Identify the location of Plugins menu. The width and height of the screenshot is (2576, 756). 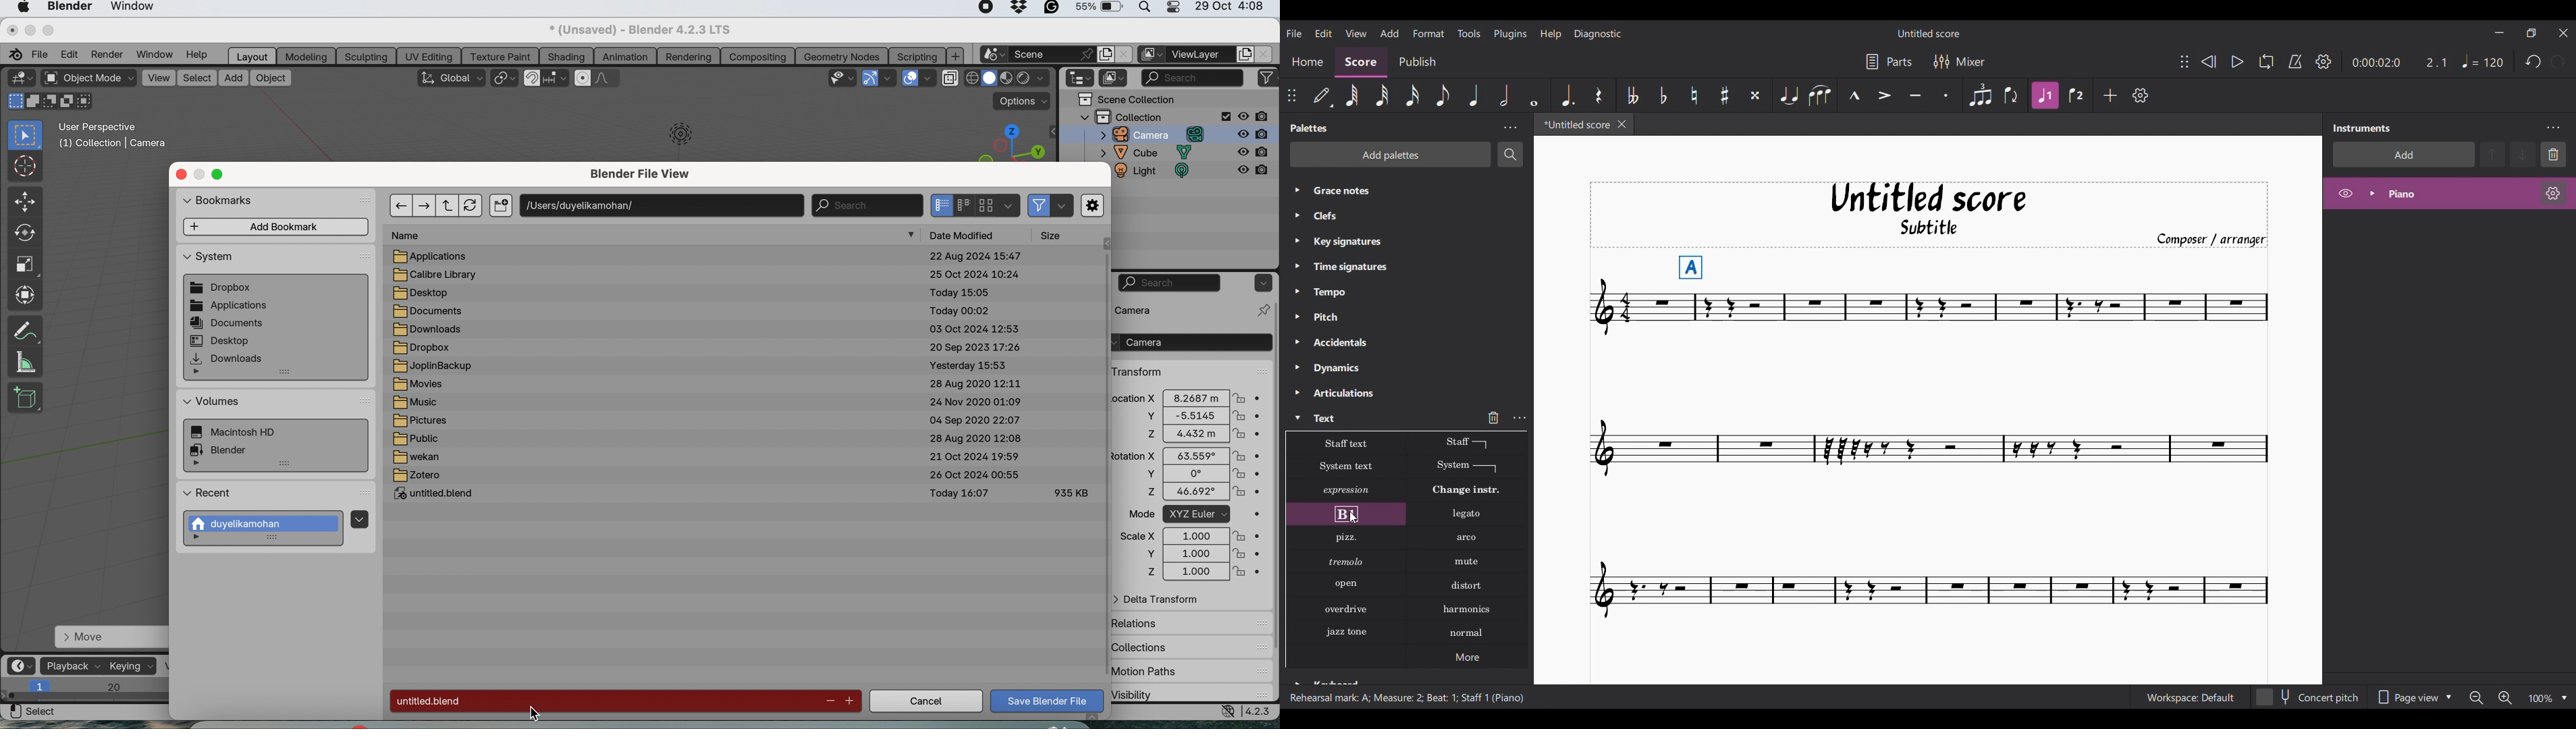
(1510, 34).